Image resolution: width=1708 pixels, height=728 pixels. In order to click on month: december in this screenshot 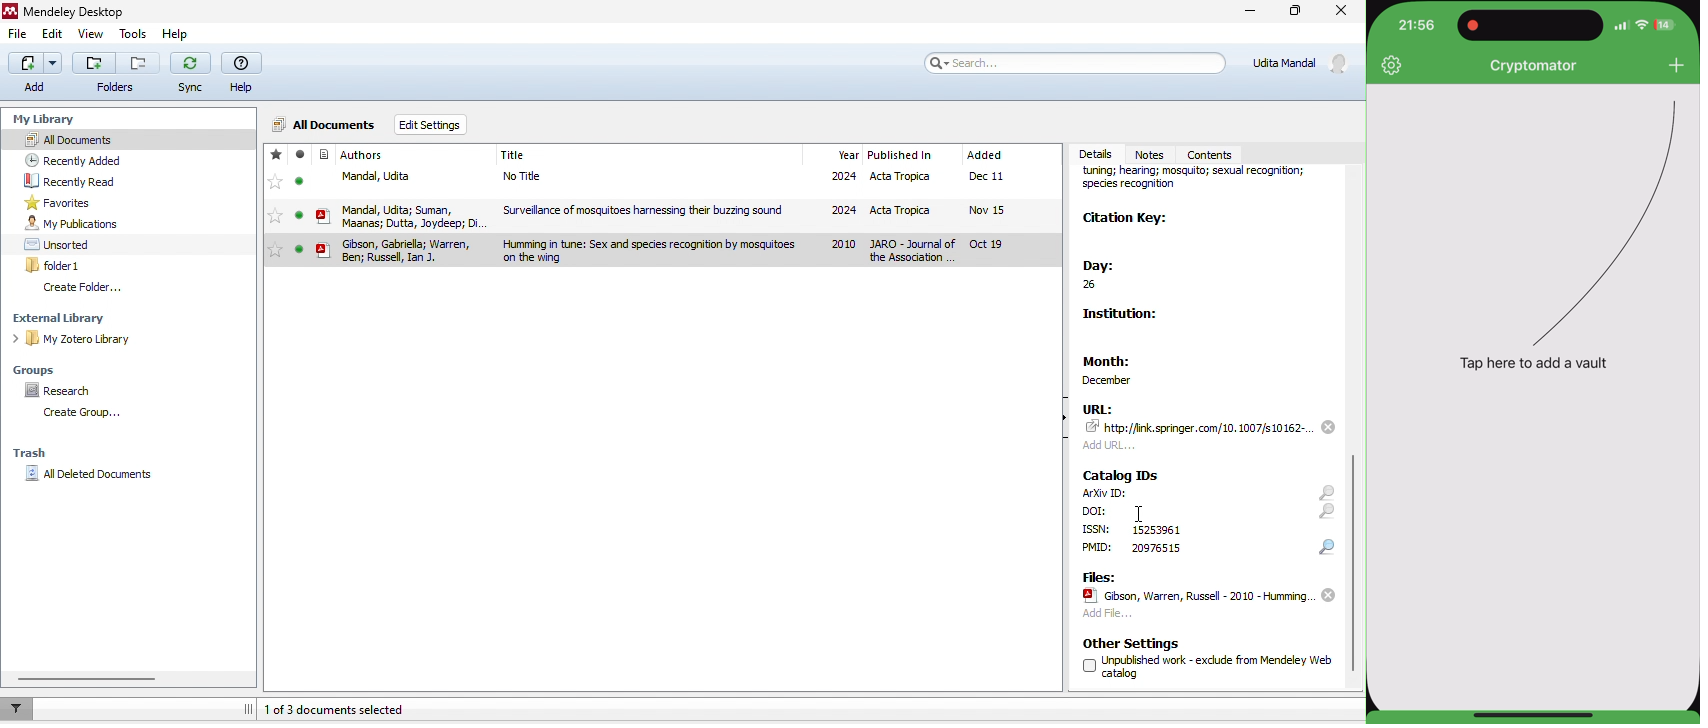, I will do `click(1126, 366)`.